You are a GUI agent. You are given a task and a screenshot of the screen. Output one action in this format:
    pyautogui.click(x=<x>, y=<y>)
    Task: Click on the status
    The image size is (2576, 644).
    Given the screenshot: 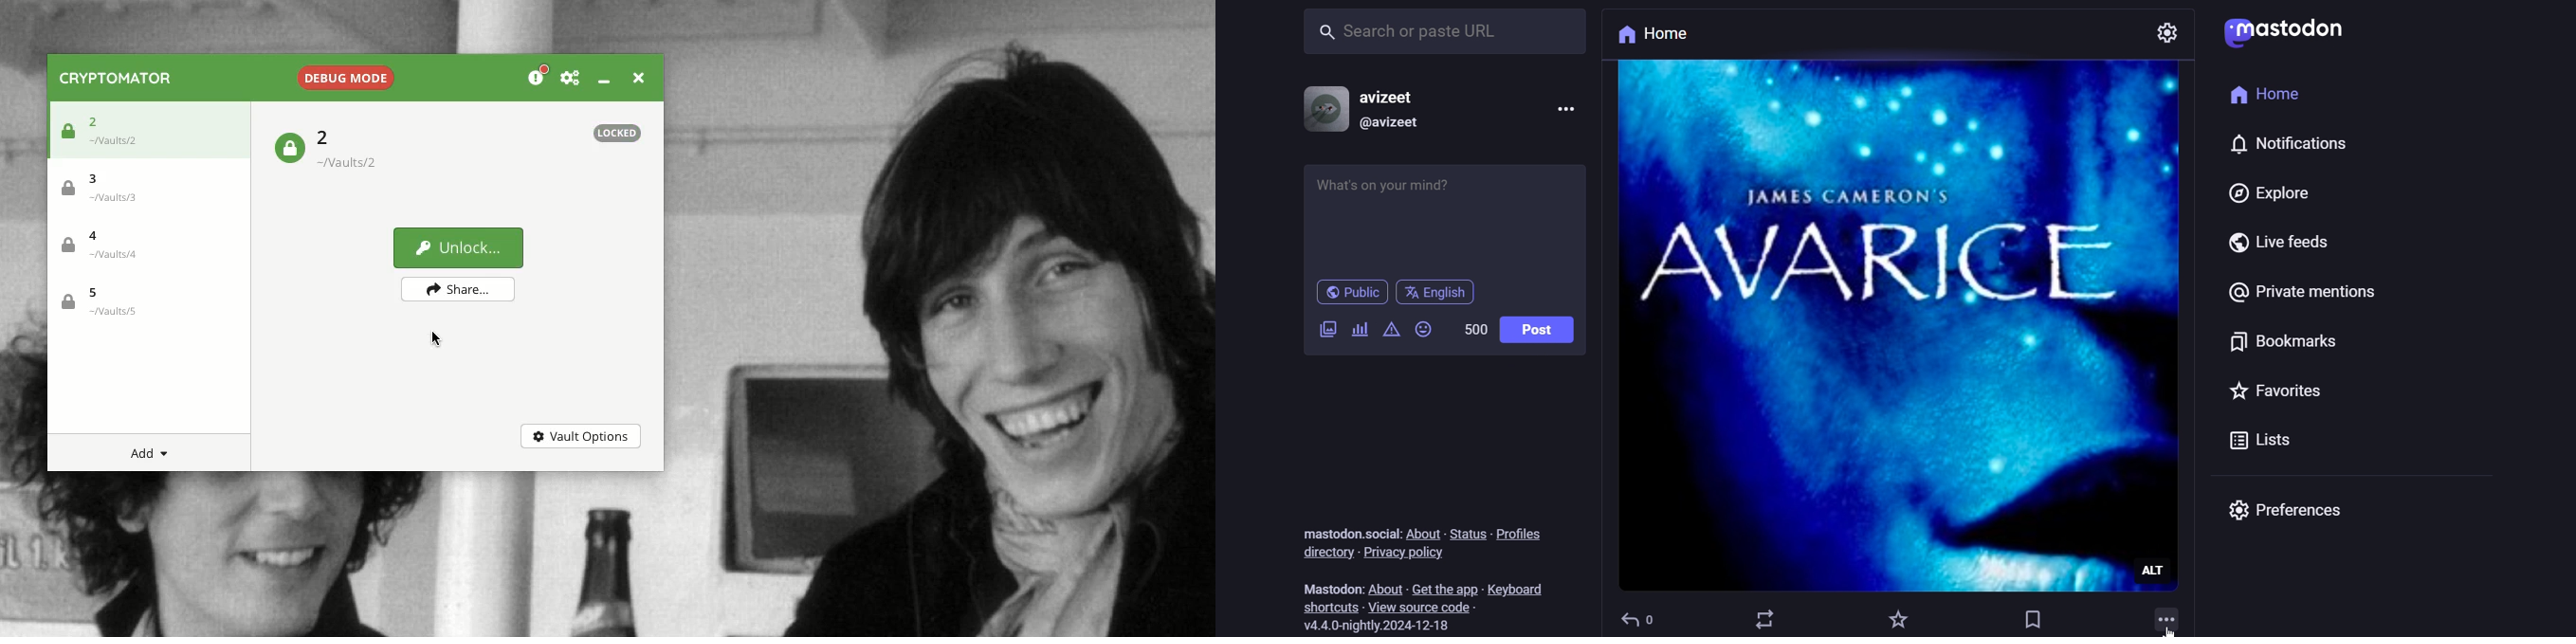 What is the action you would take?
    pyautogui.click(x=1466, y=535)
    